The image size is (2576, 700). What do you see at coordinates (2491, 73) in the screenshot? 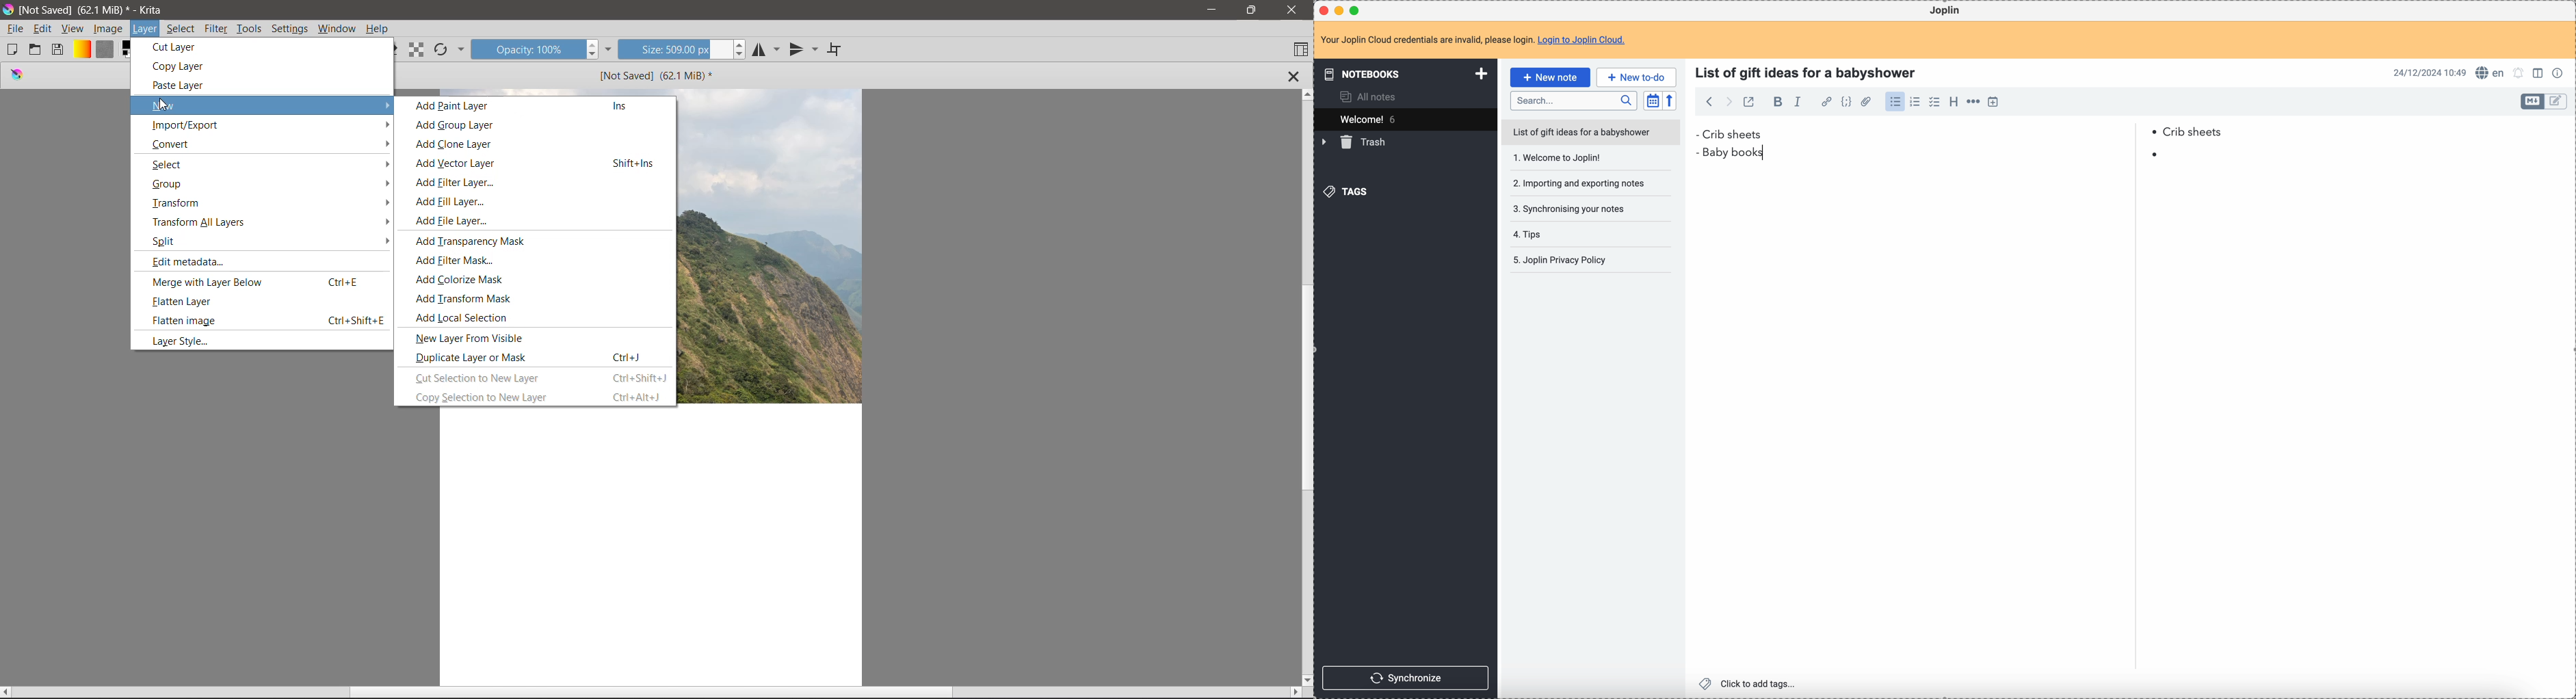
I see `spell checker` at bounding box center [2491, 73].